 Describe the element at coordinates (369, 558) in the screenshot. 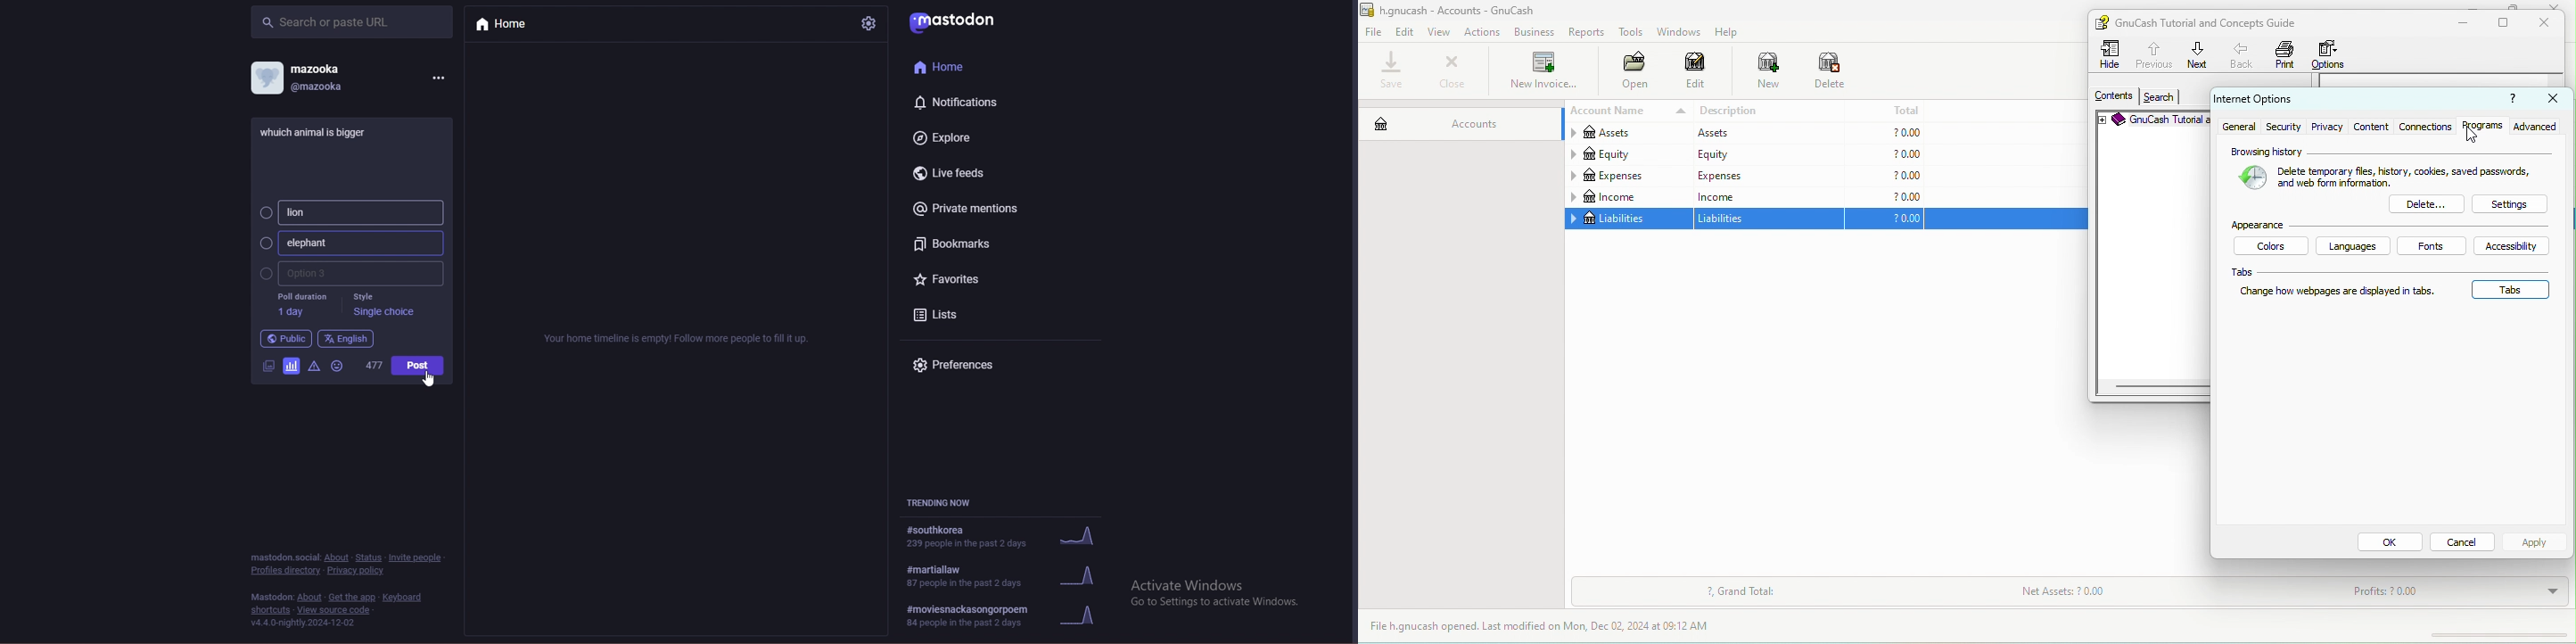

I see `status` at that location.